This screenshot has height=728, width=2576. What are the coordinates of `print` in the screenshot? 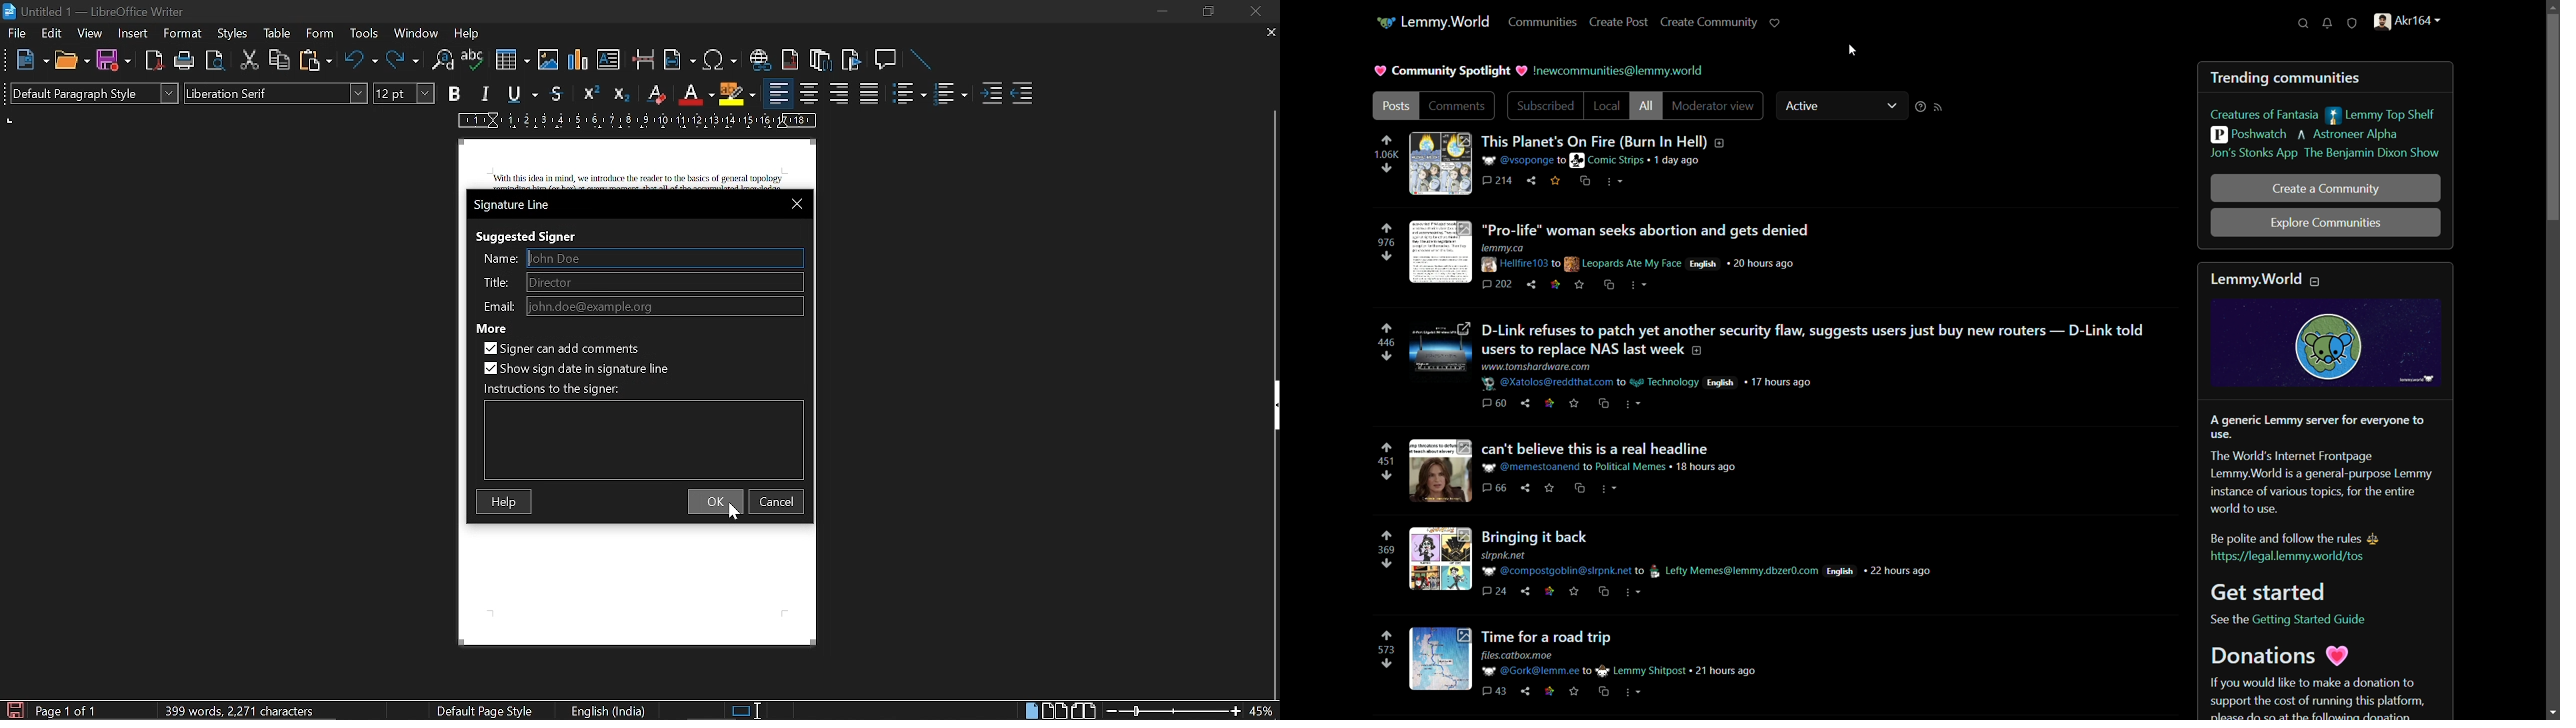 It's located at (185, 60).